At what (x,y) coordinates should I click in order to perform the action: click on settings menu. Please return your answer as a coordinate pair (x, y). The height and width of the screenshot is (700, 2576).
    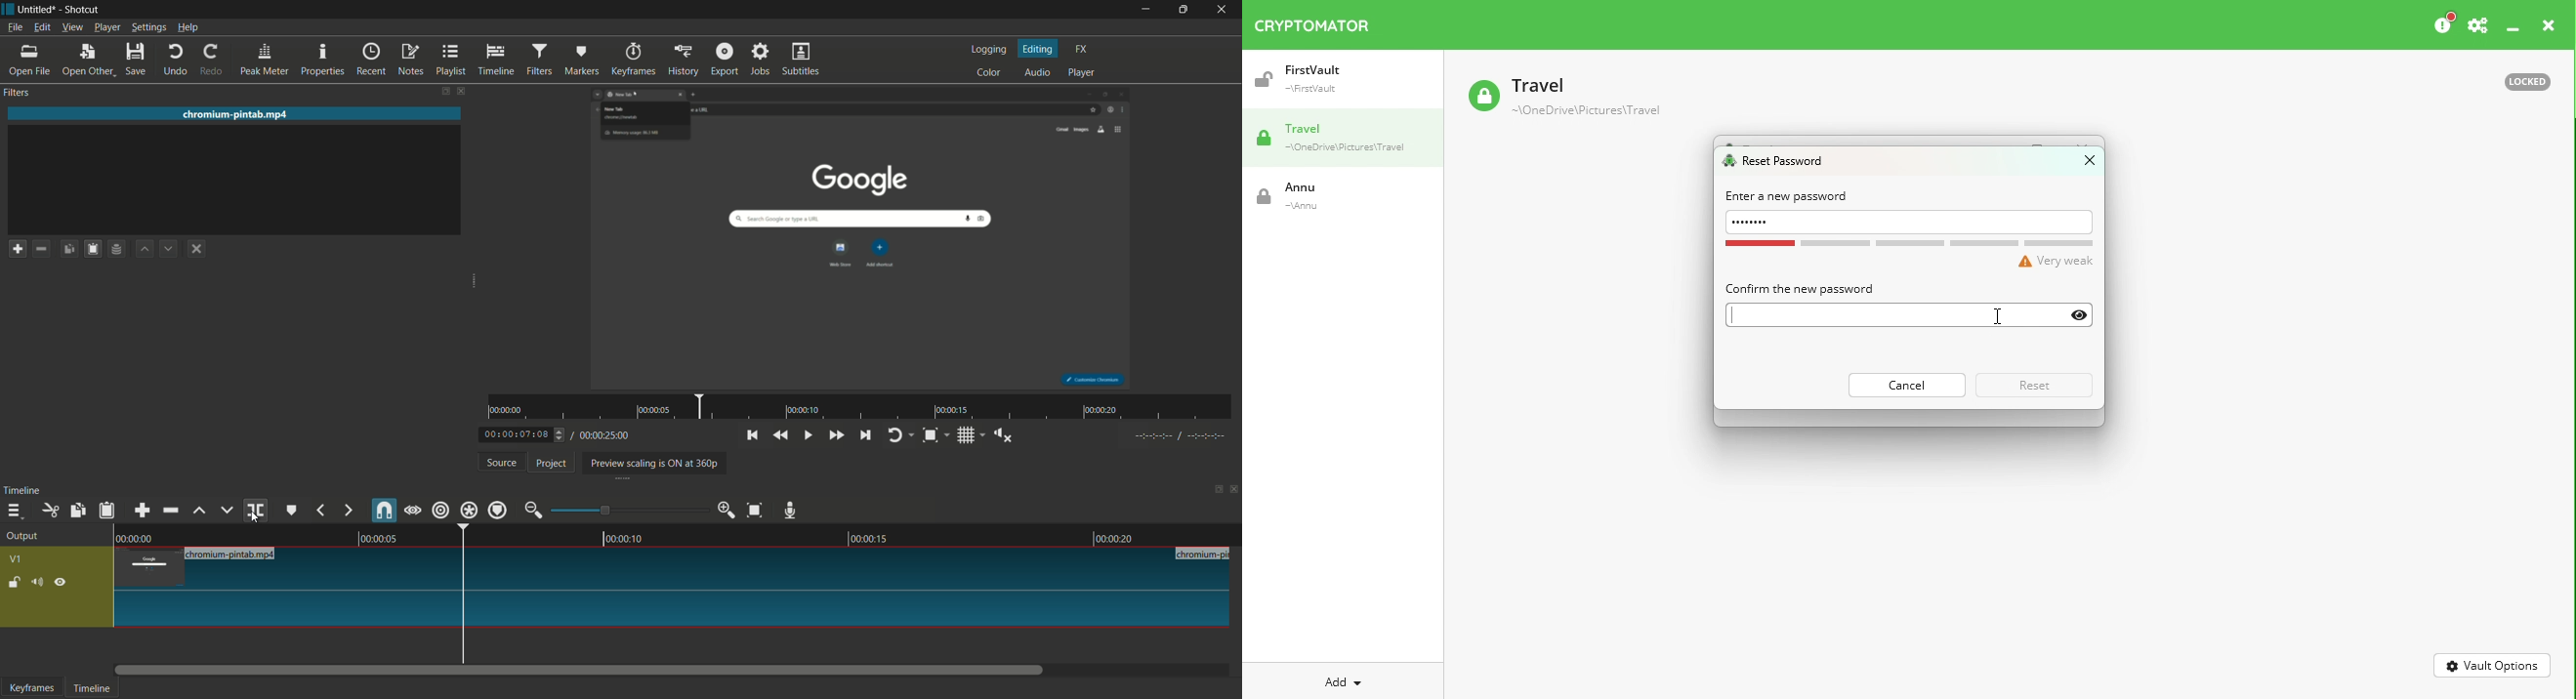
    Looking at the image, I should click on (149, 28).